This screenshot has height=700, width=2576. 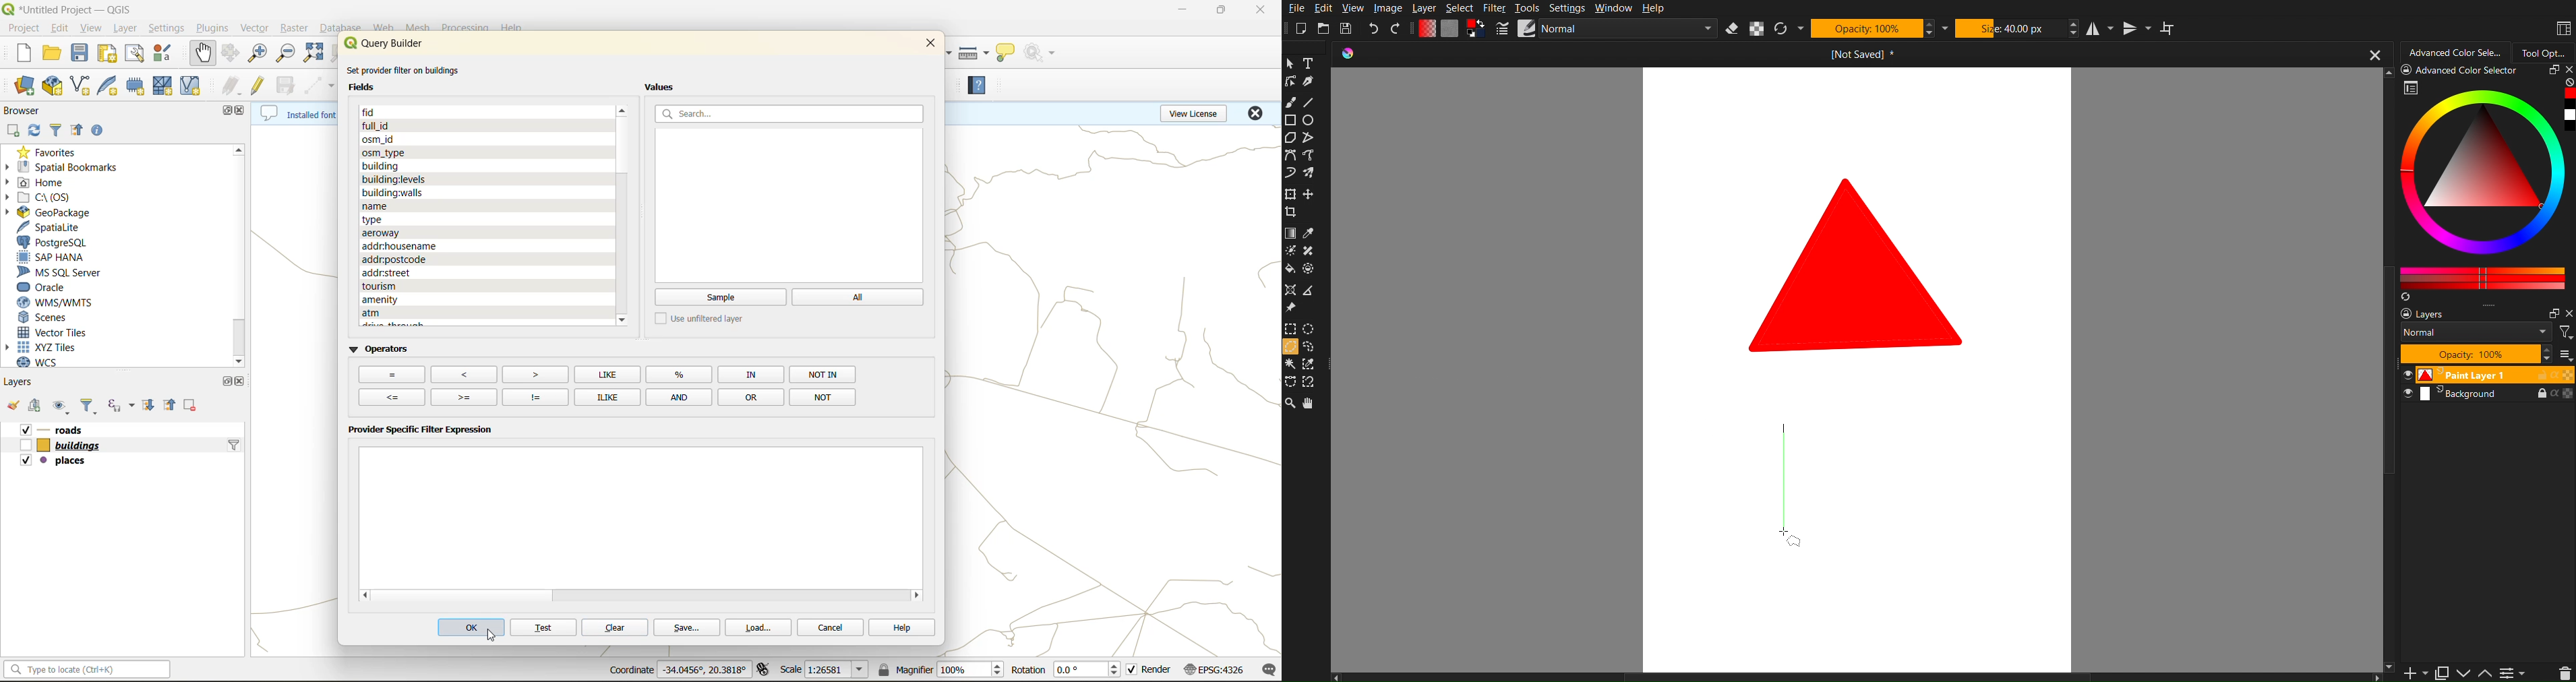 I want to click on Dropper, so click(x=1309, y=235).